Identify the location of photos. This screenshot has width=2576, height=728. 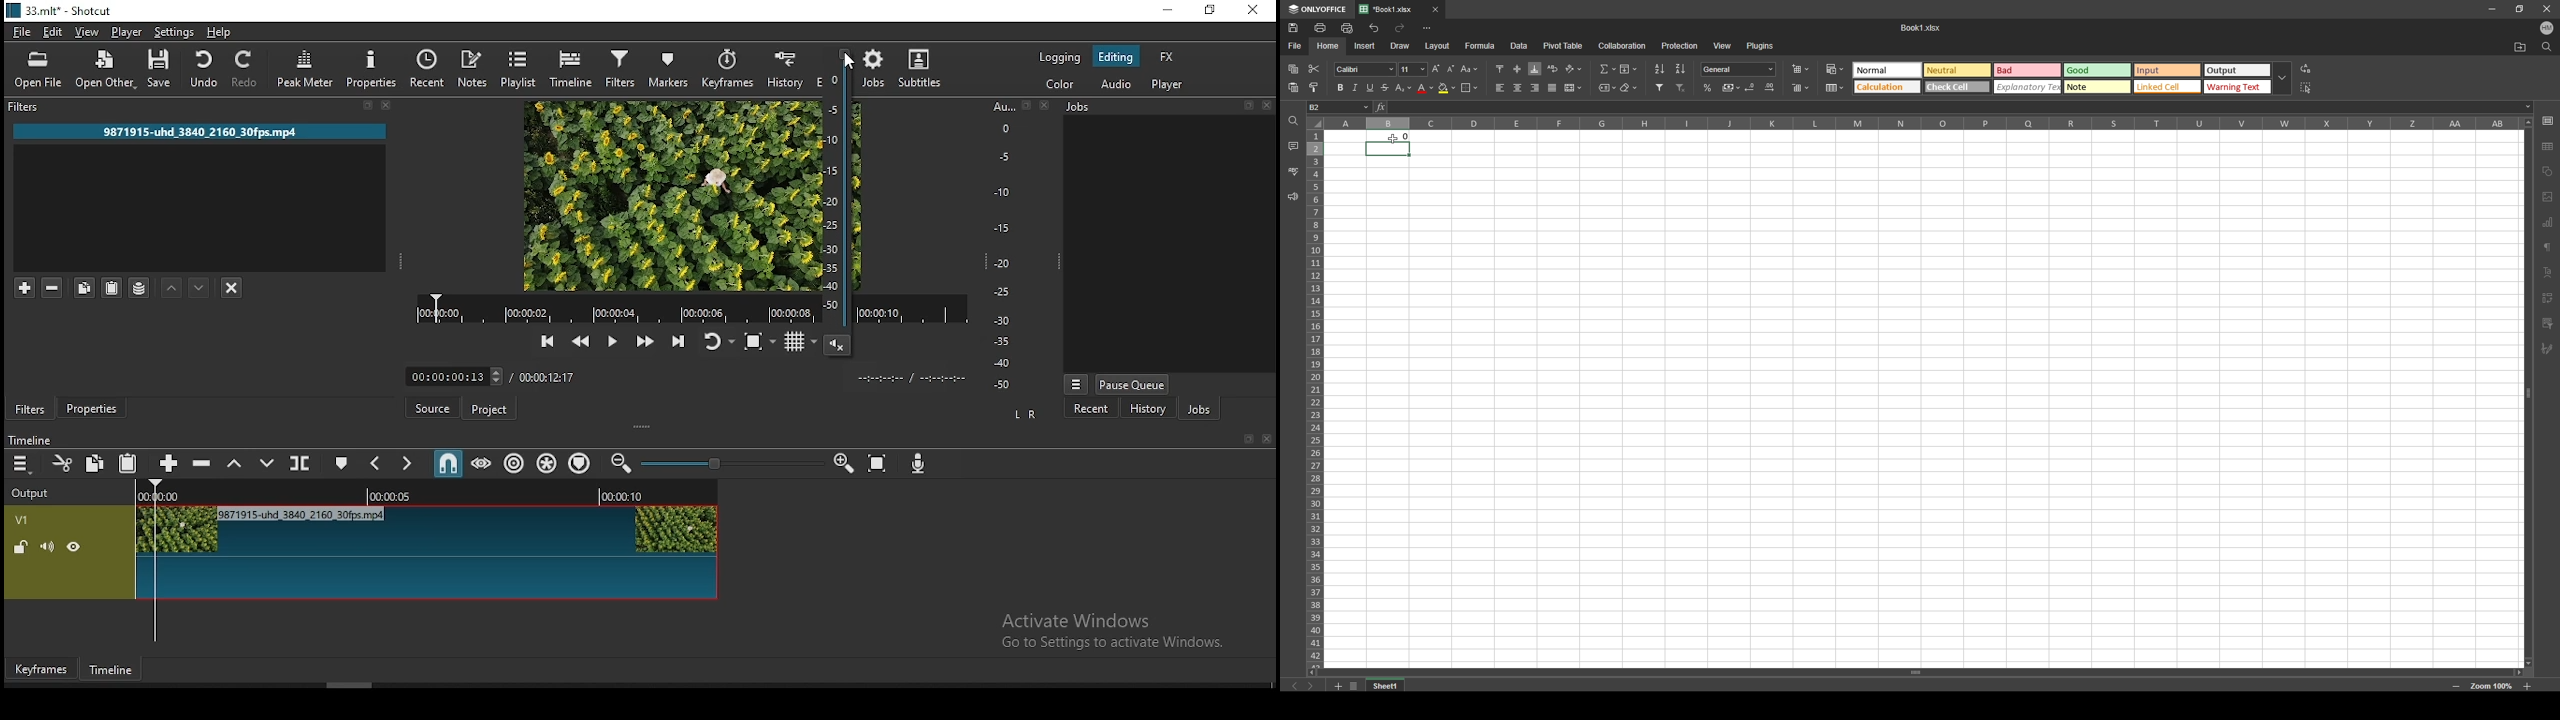
(2548, 197).